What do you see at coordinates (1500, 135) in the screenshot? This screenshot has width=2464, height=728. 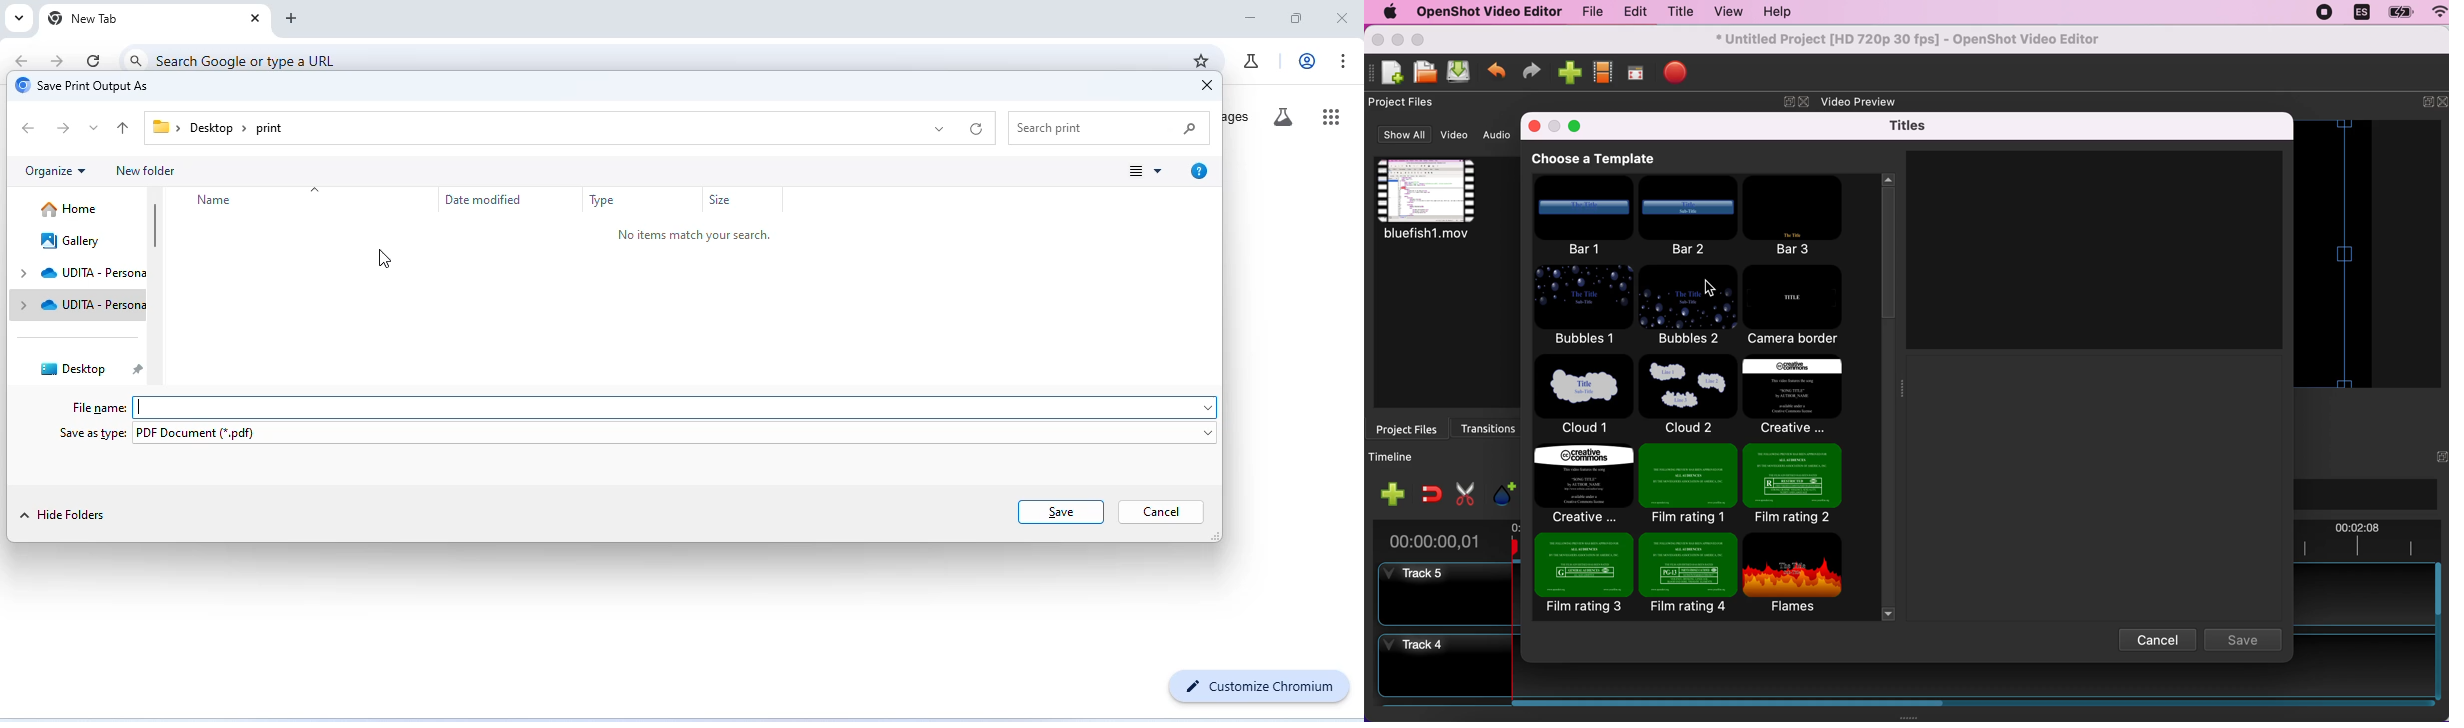 I see `audio` at bounding box center [1500, 135].